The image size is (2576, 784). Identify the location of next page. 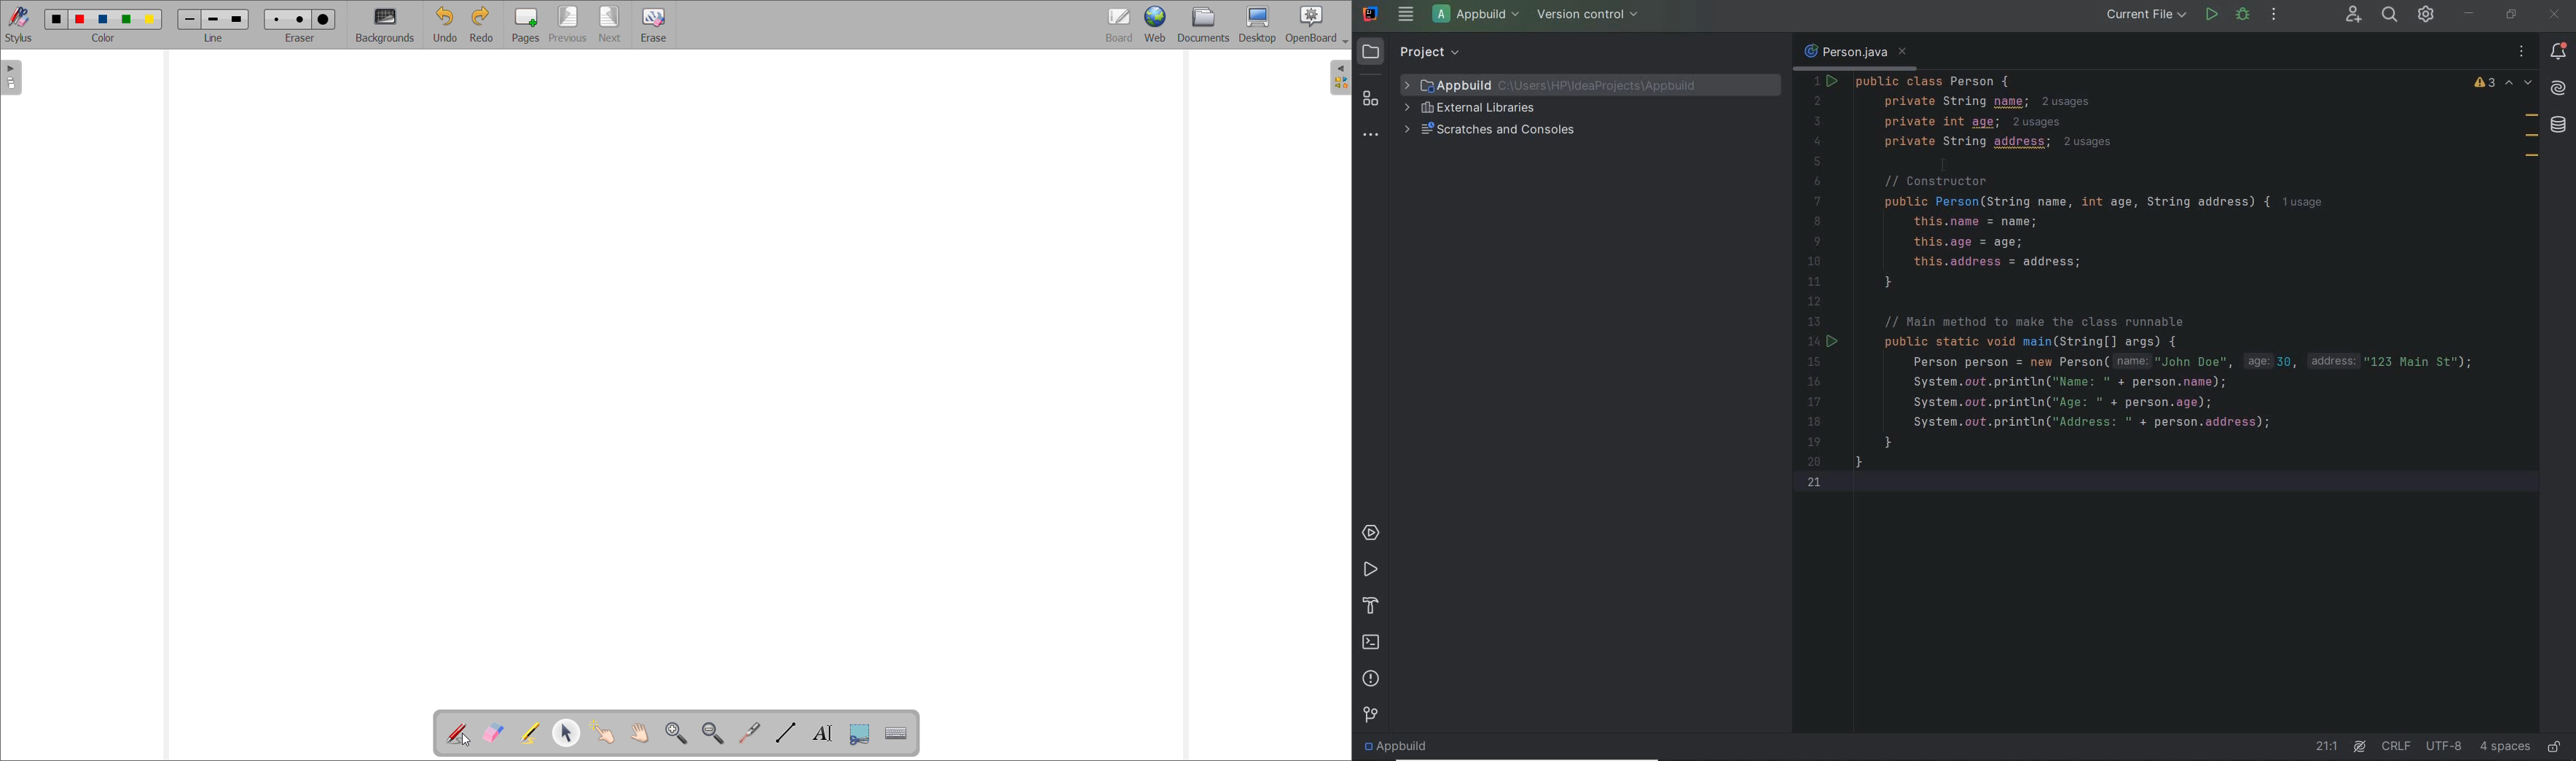
(611, 25).